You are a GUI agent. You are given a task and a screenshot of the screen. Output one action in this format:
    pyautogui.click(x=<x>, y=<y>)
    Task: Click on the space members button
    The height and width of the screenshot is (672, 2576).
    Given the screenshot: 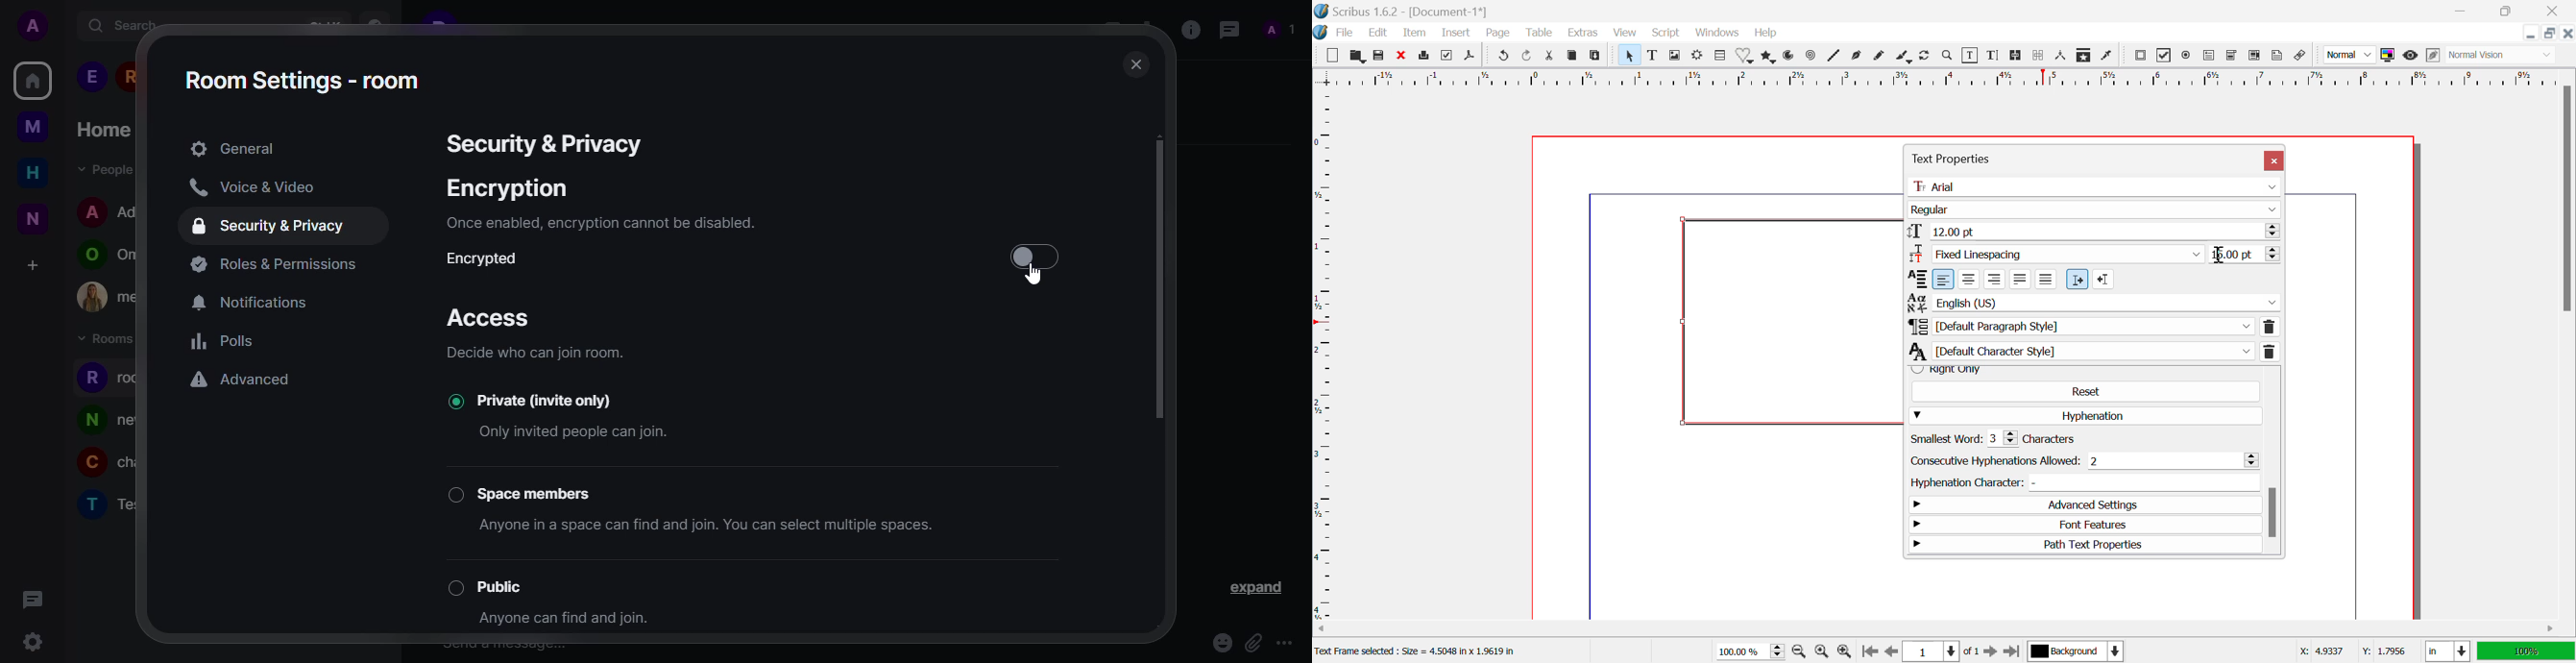 What is the action you would take?
    pyautogui.click(x=524, y=493)
    